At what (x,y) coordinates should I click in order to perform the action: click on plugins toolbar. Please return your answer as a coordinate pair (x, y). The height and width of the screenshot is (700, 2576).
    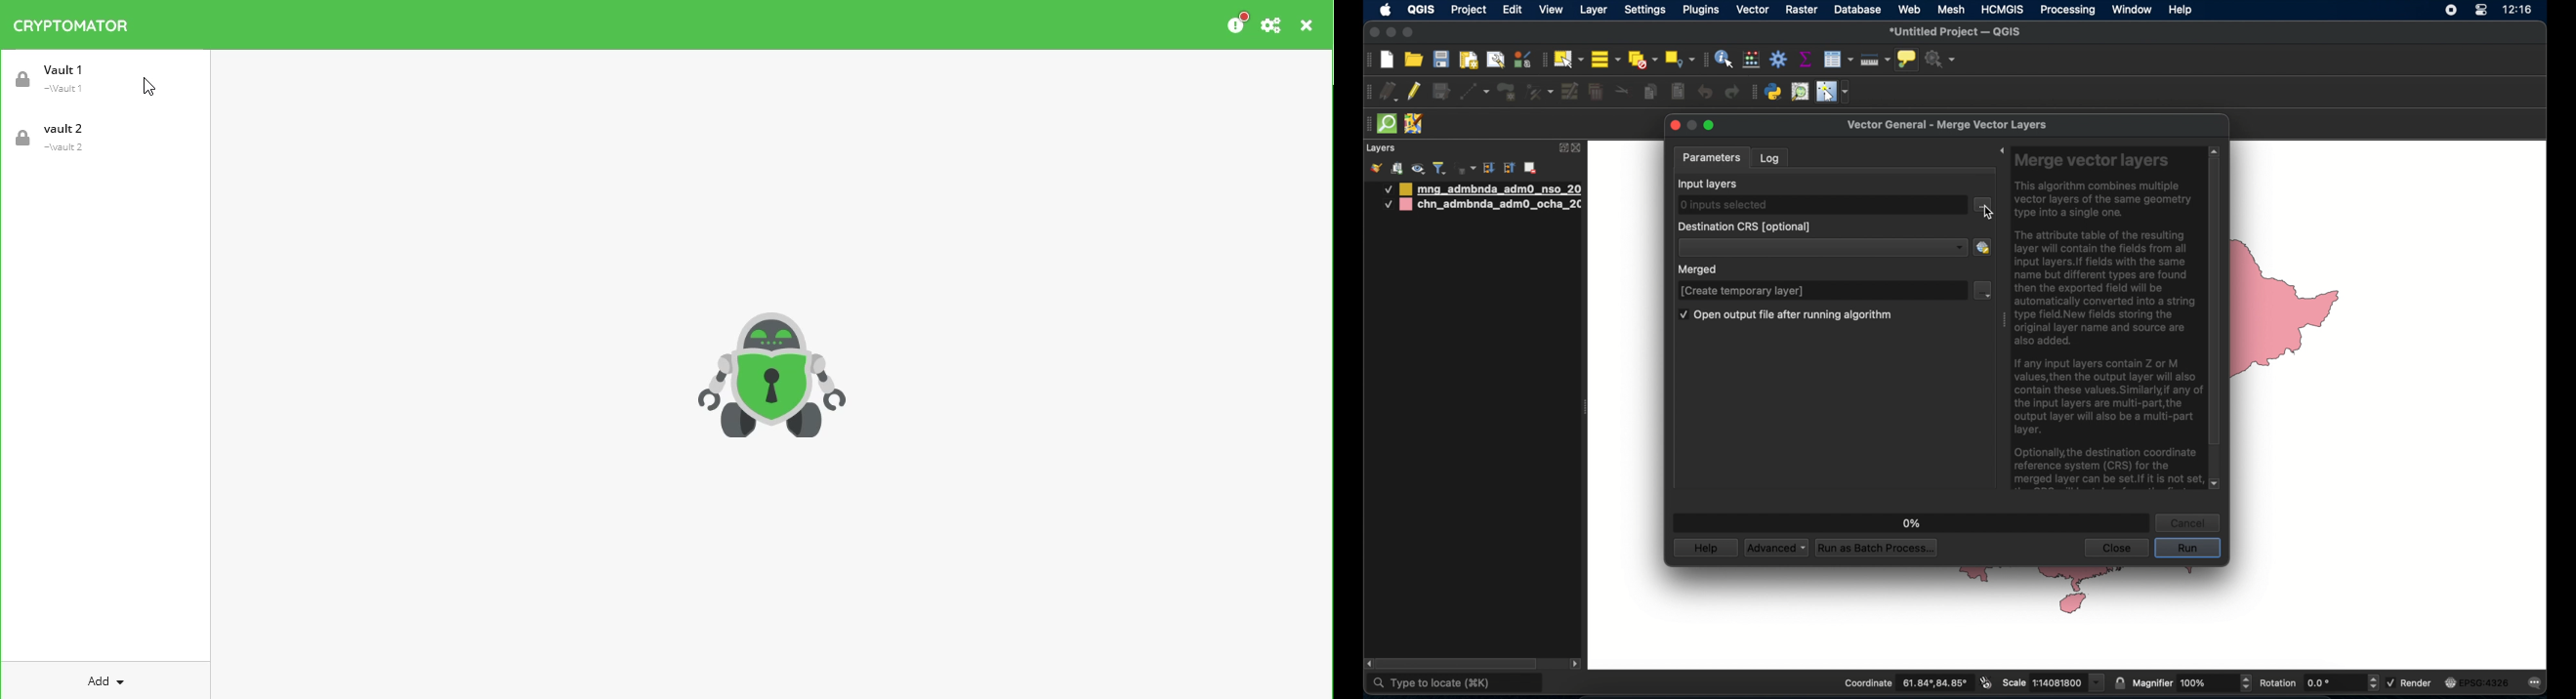
    Looking at the image, I should click on (1753, 91).